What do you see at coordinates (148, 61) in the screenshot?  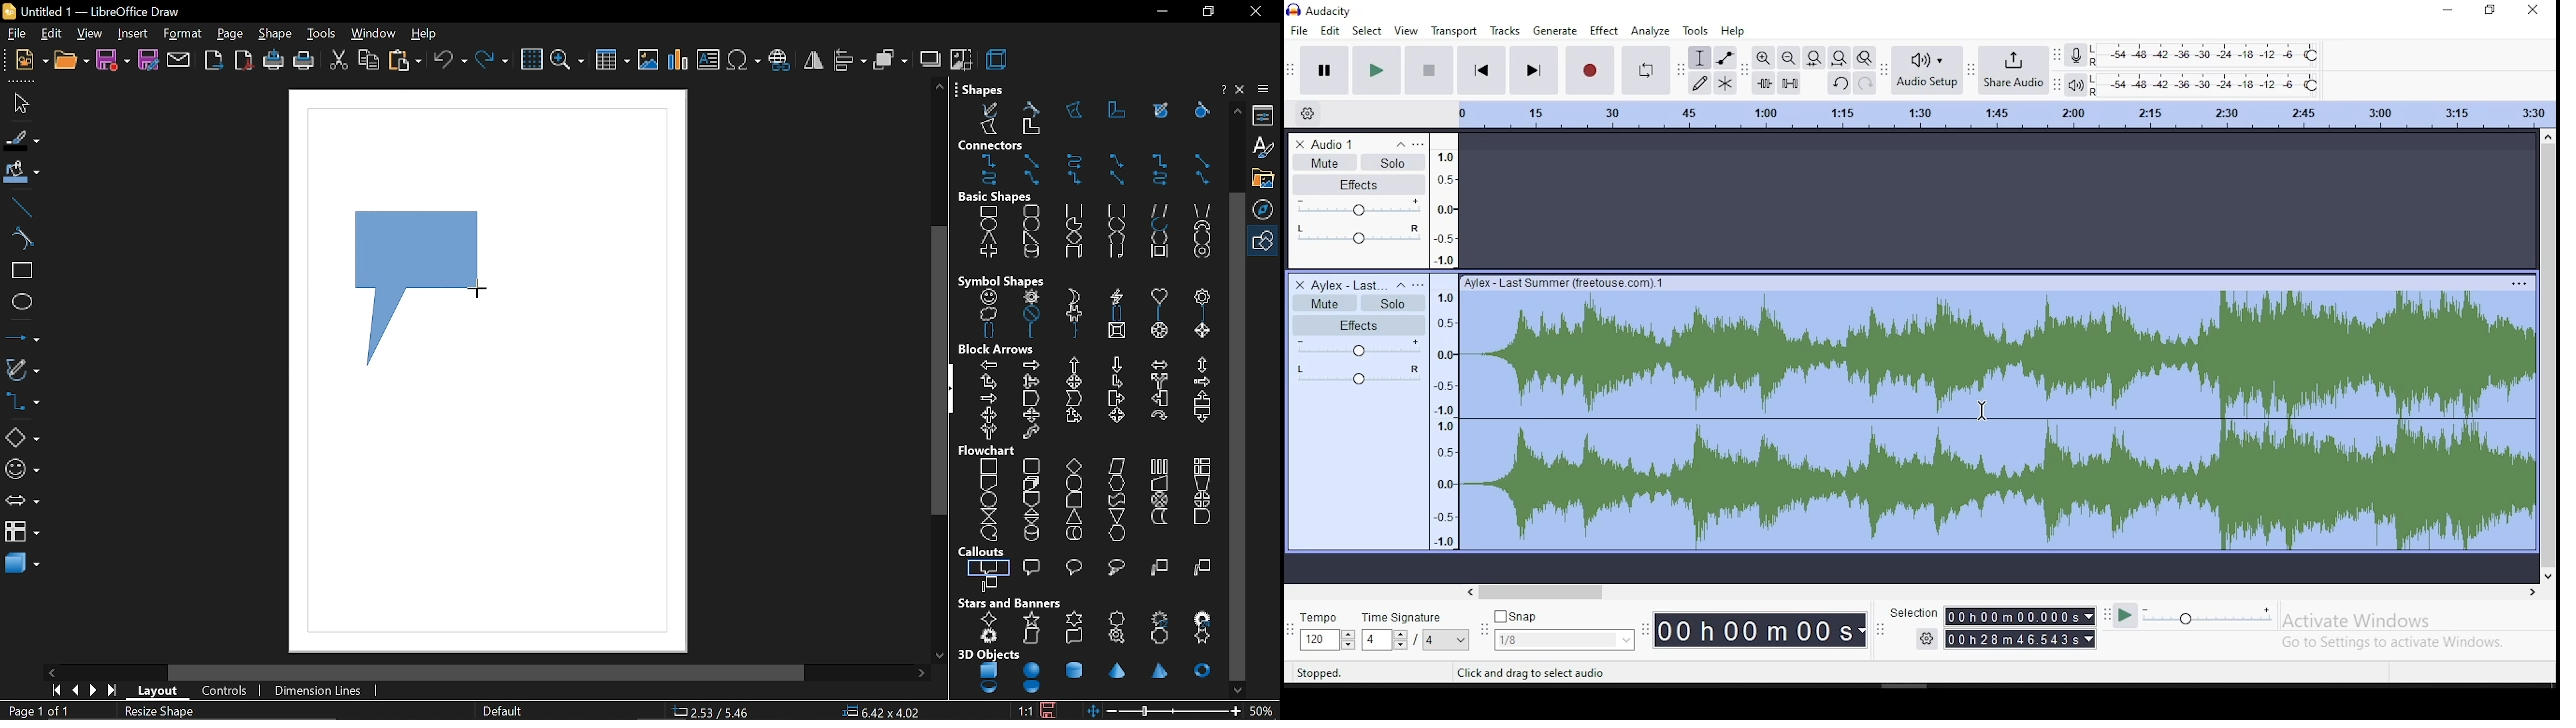 I see `save as` at bounding box center [148, 61].